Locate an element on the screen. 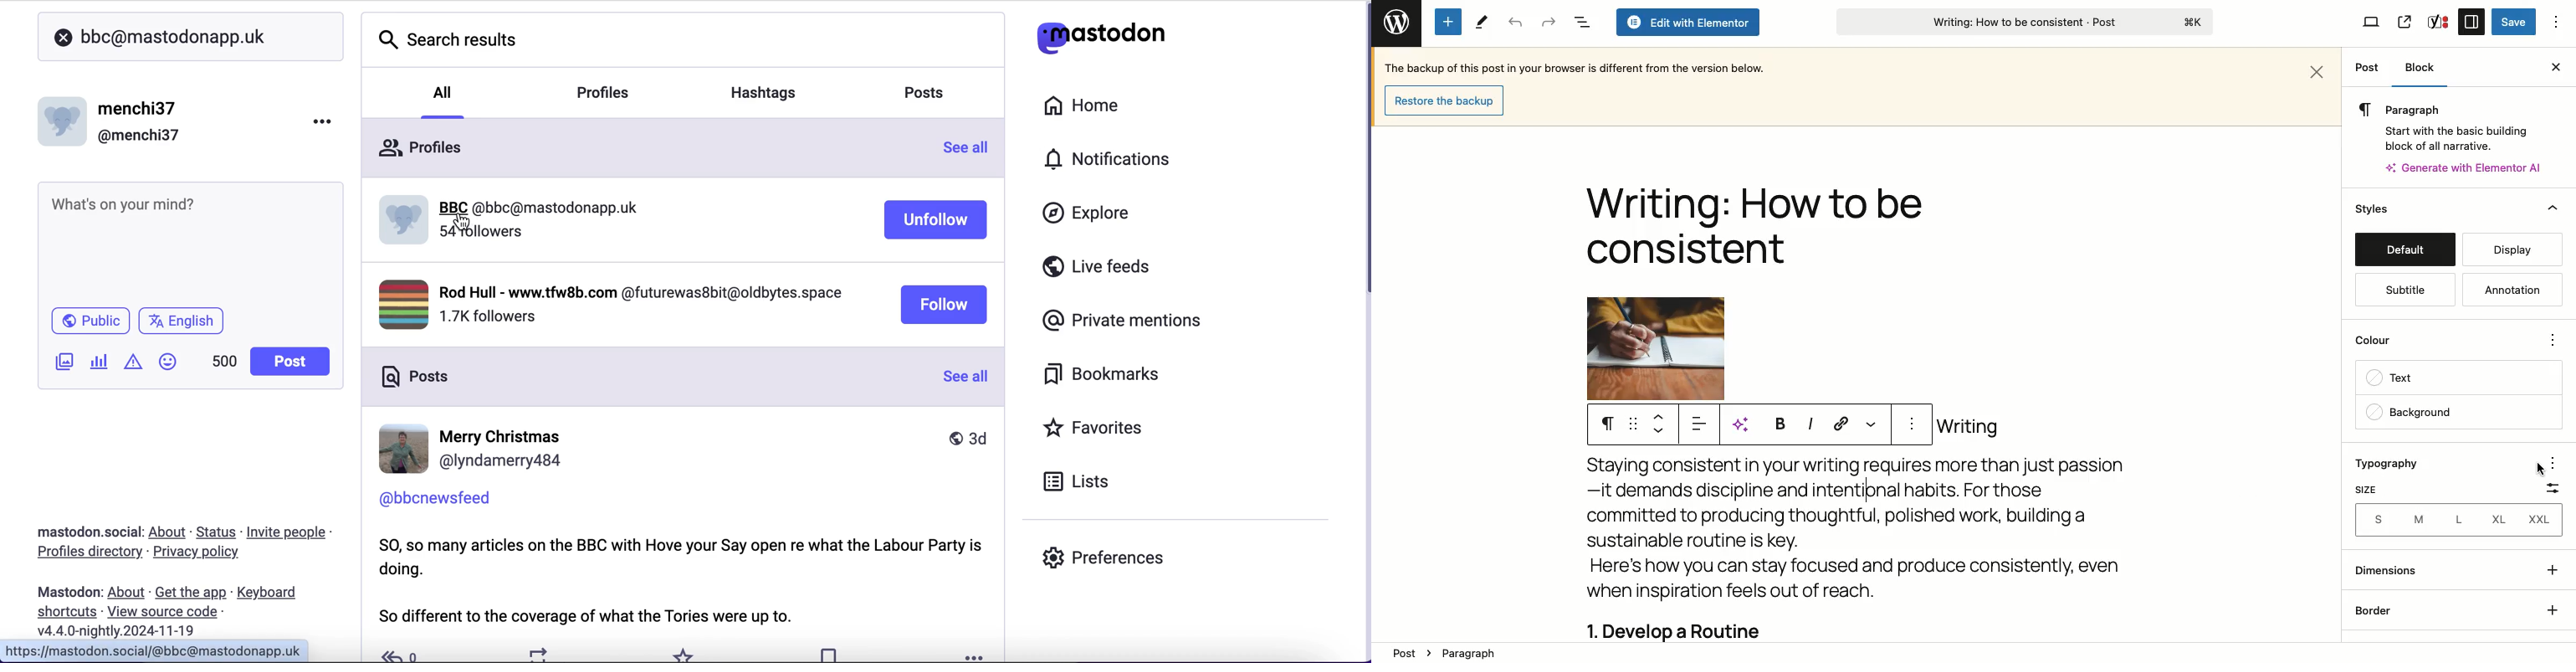 The image size is (2576, 672). see all is located at coordinates (965, 376).